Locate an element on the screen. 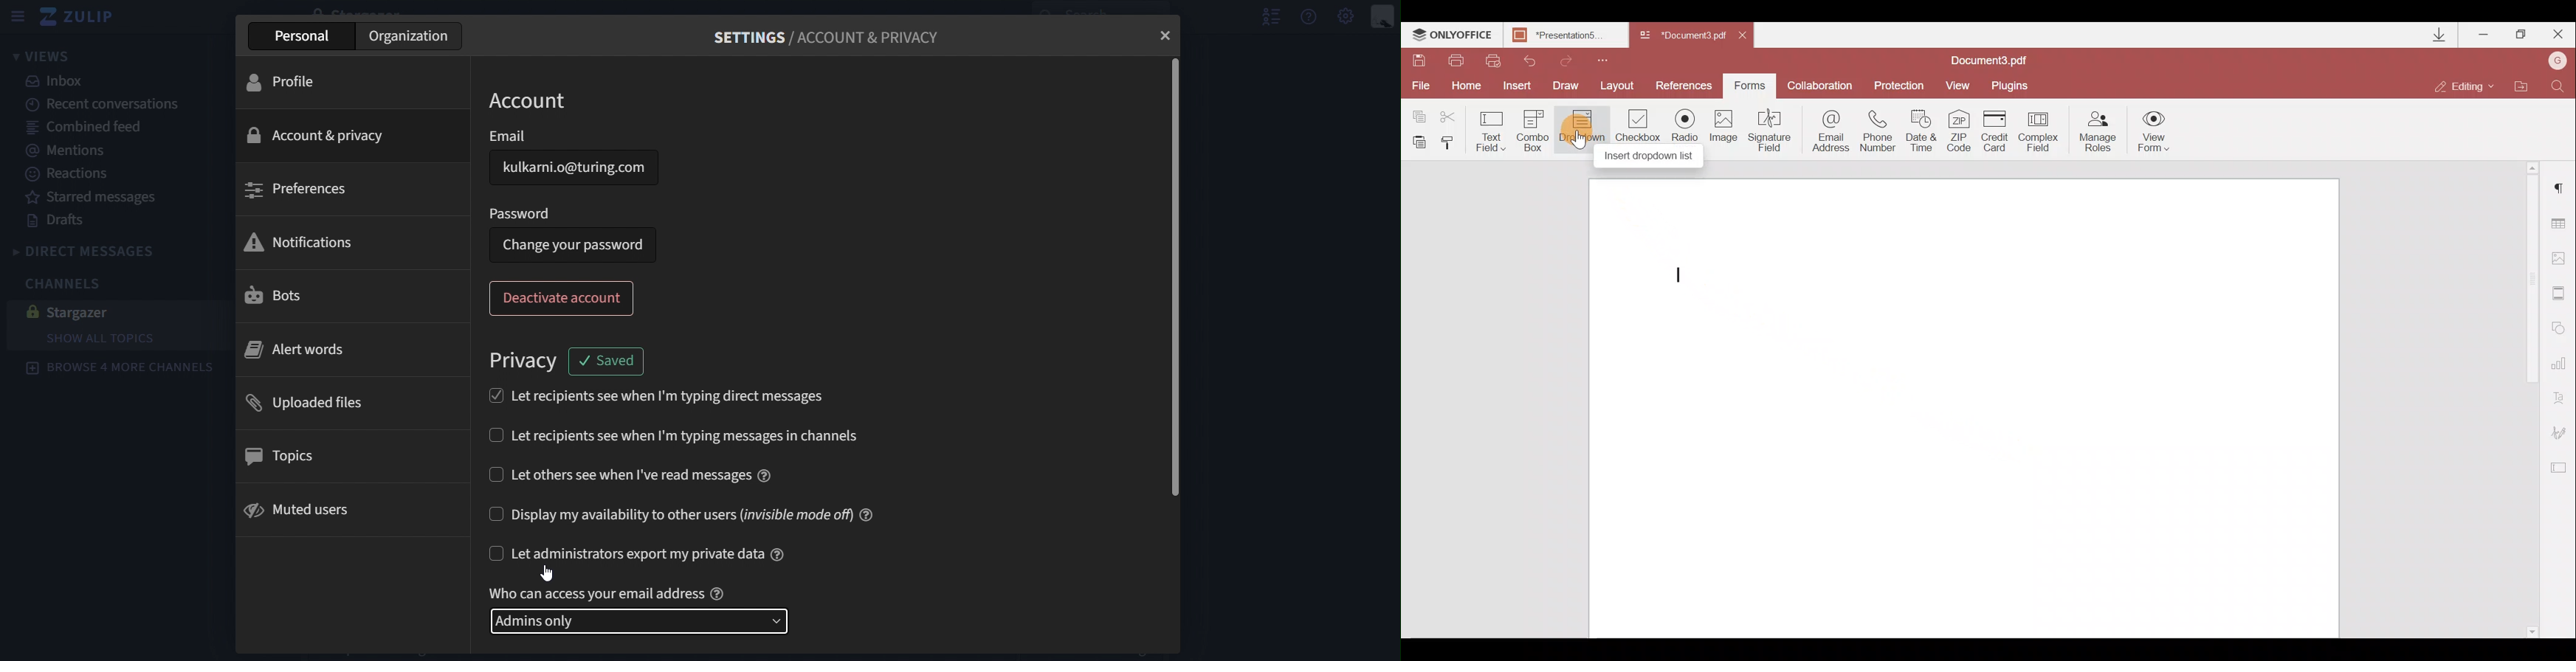 The width and height of the screenshot is (2576, 672). main menu is located at coordinates (1343, 18).